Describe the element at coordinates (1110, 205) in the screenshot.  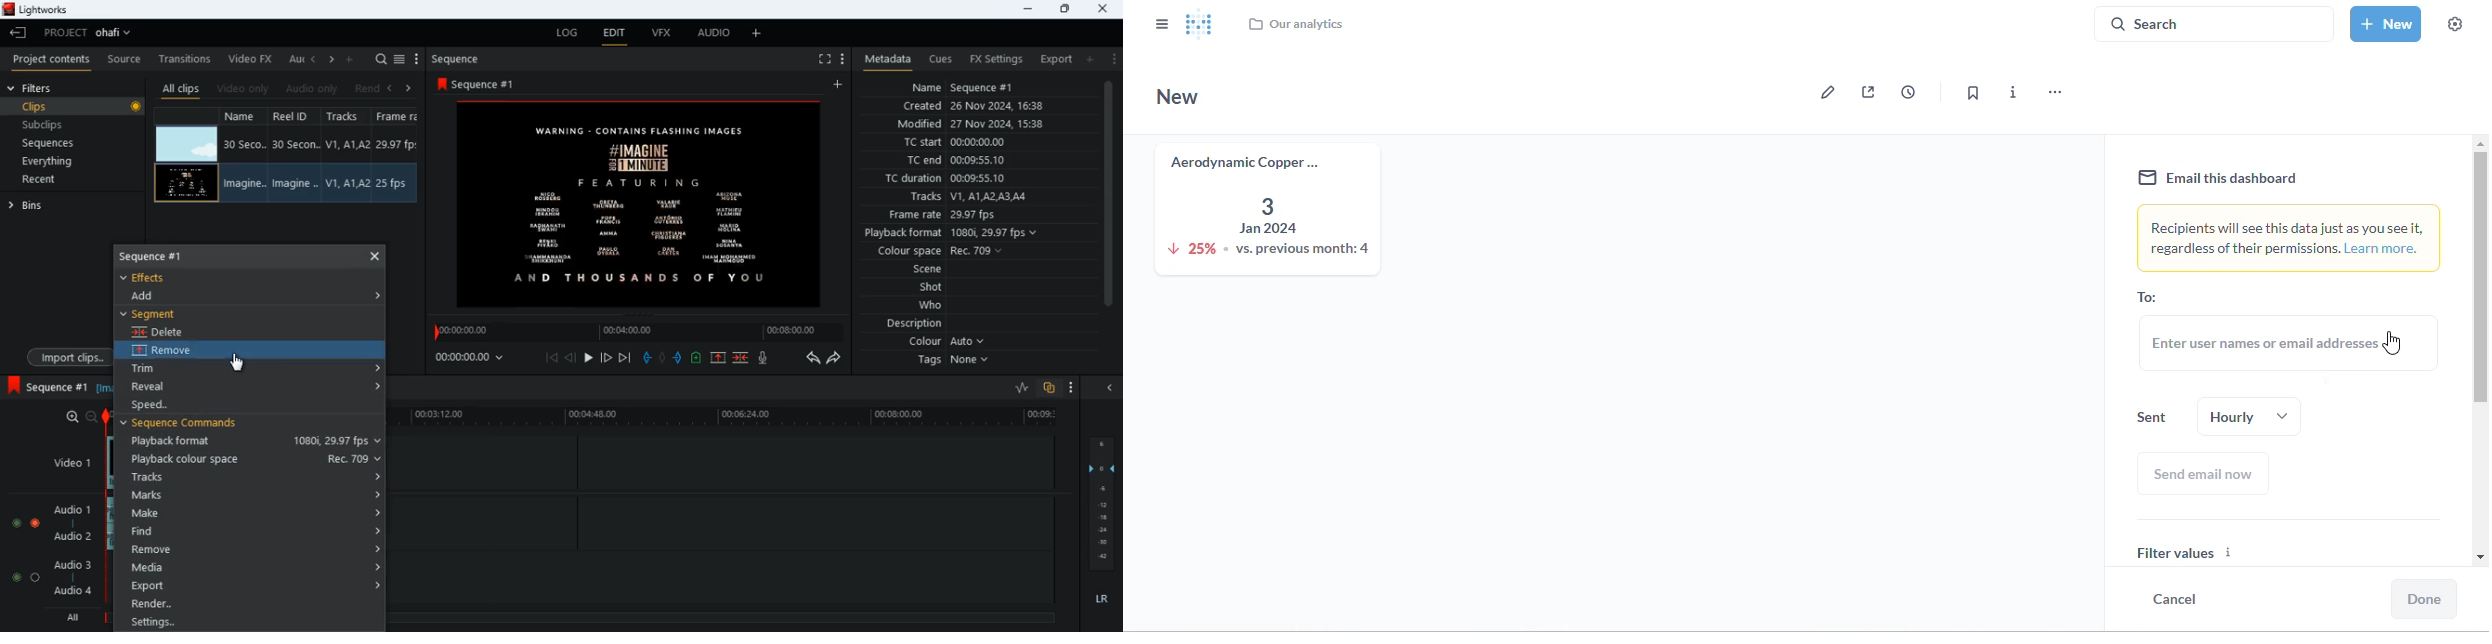
I see `scroll` at that location.